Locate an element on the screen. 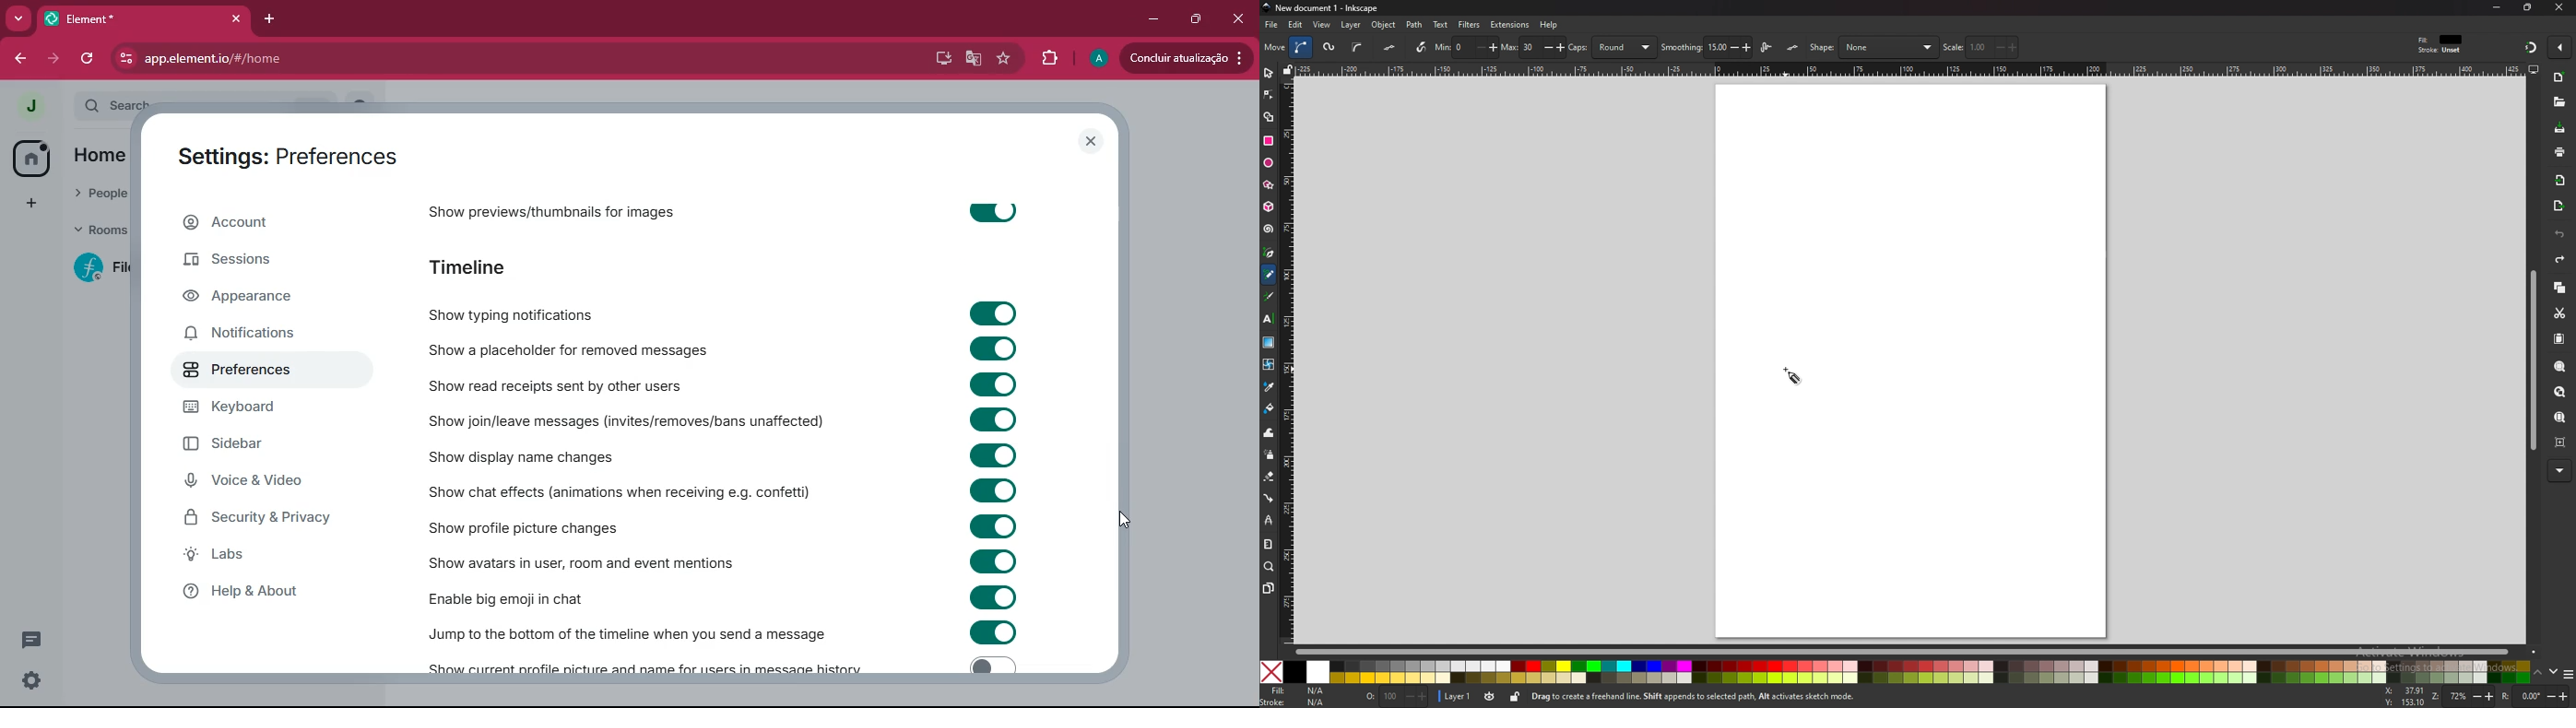 This screenshot has height=728, width=2576. page is located at coordinates (1911, 361).